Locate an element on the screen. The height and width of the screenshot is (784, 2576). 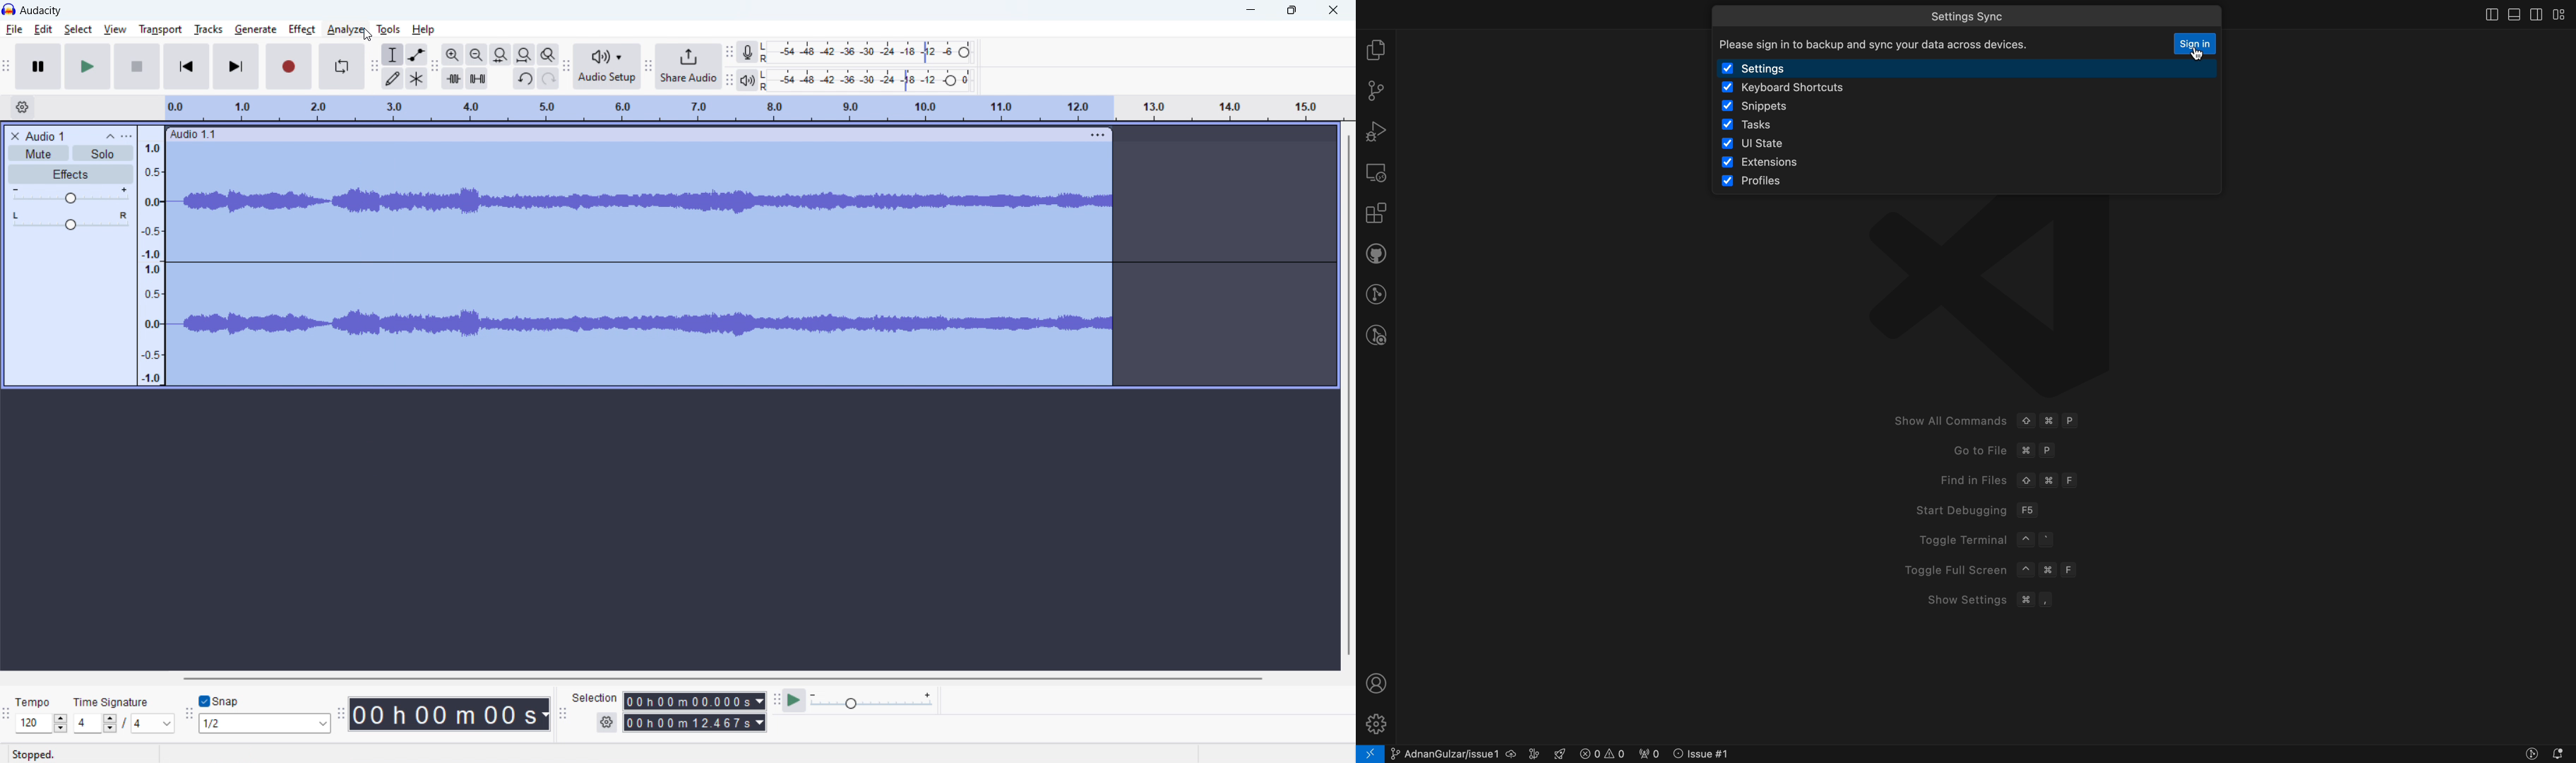
transport toolbar is located at coordinates (7, 67).